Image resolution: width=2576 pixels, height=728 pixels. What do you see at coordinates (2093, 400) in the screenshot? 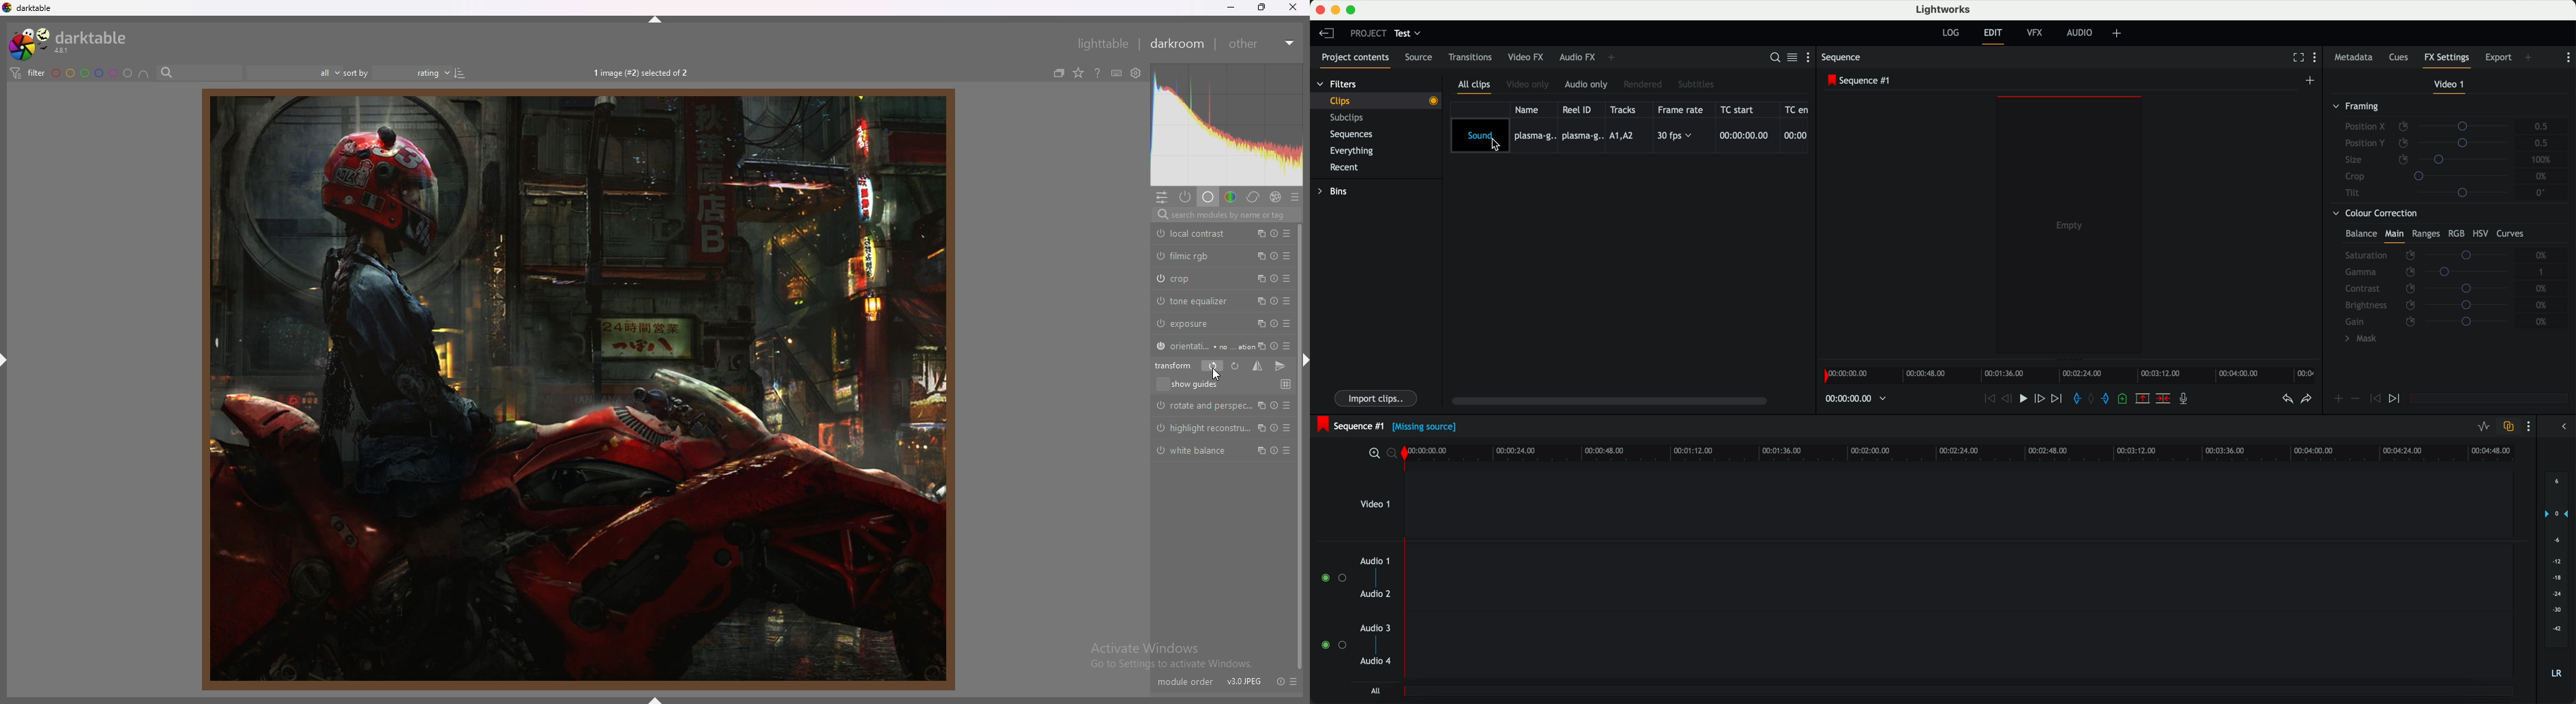
I see `clear all marks` at bounding box center [2093, 400].